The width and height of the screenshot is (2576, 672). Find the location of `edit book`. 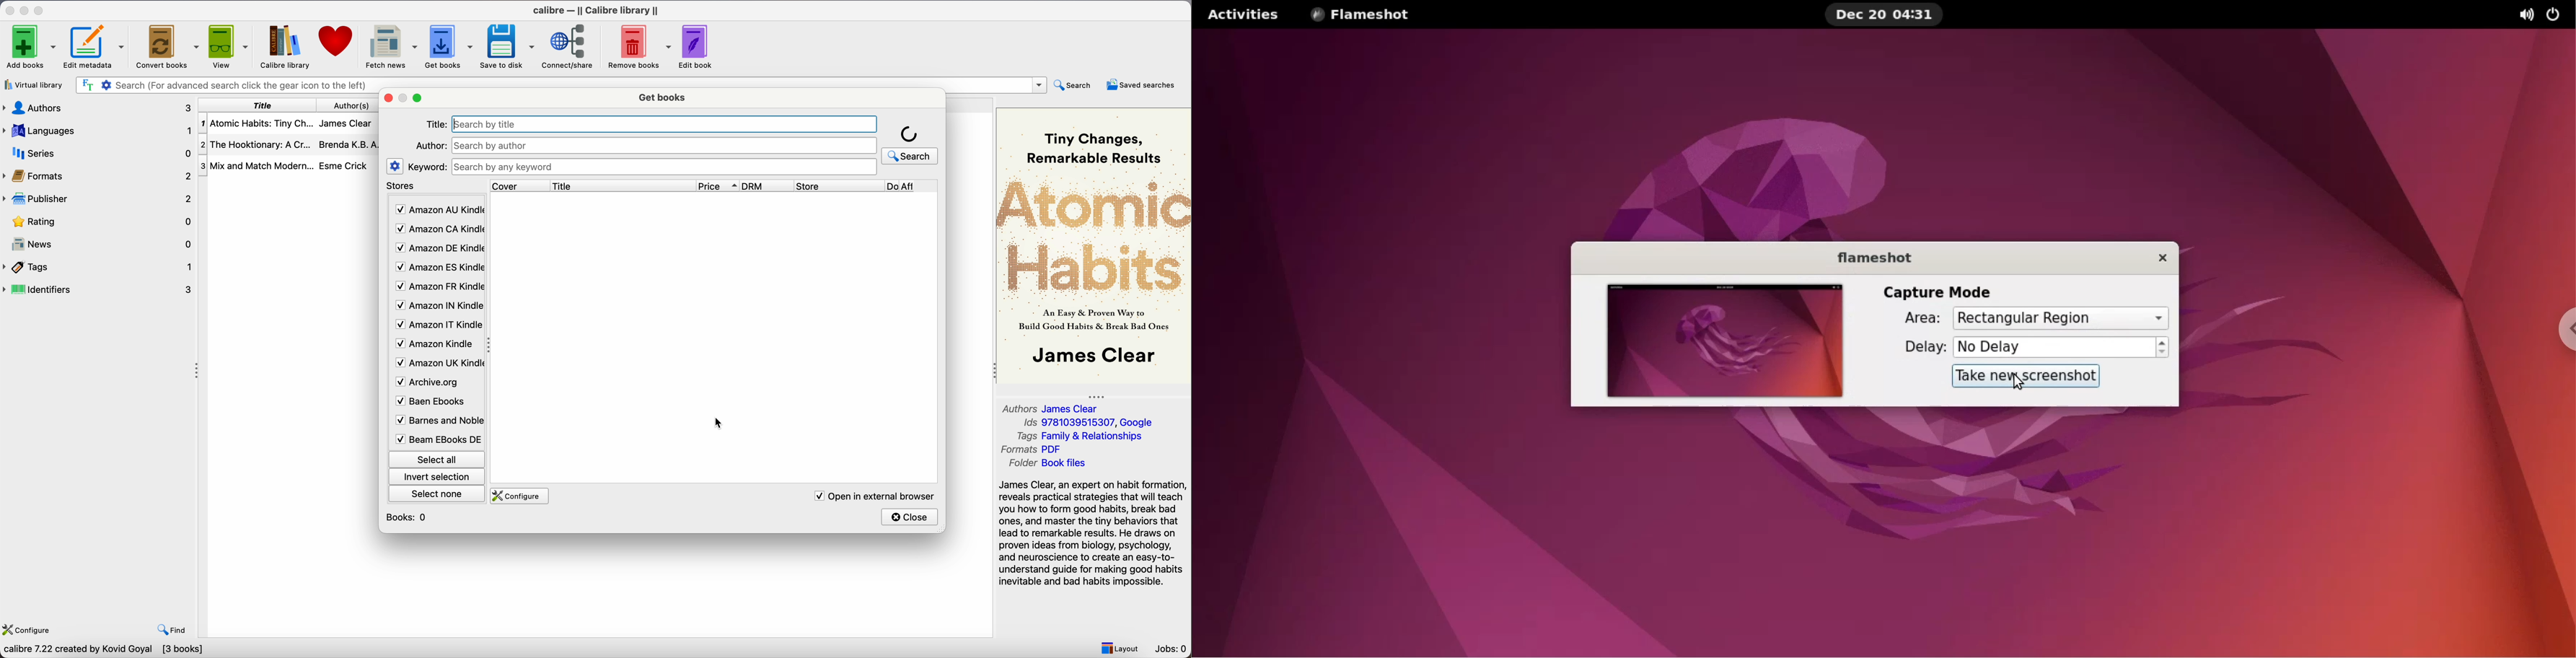

edit book is located at coordinates (697, 45).